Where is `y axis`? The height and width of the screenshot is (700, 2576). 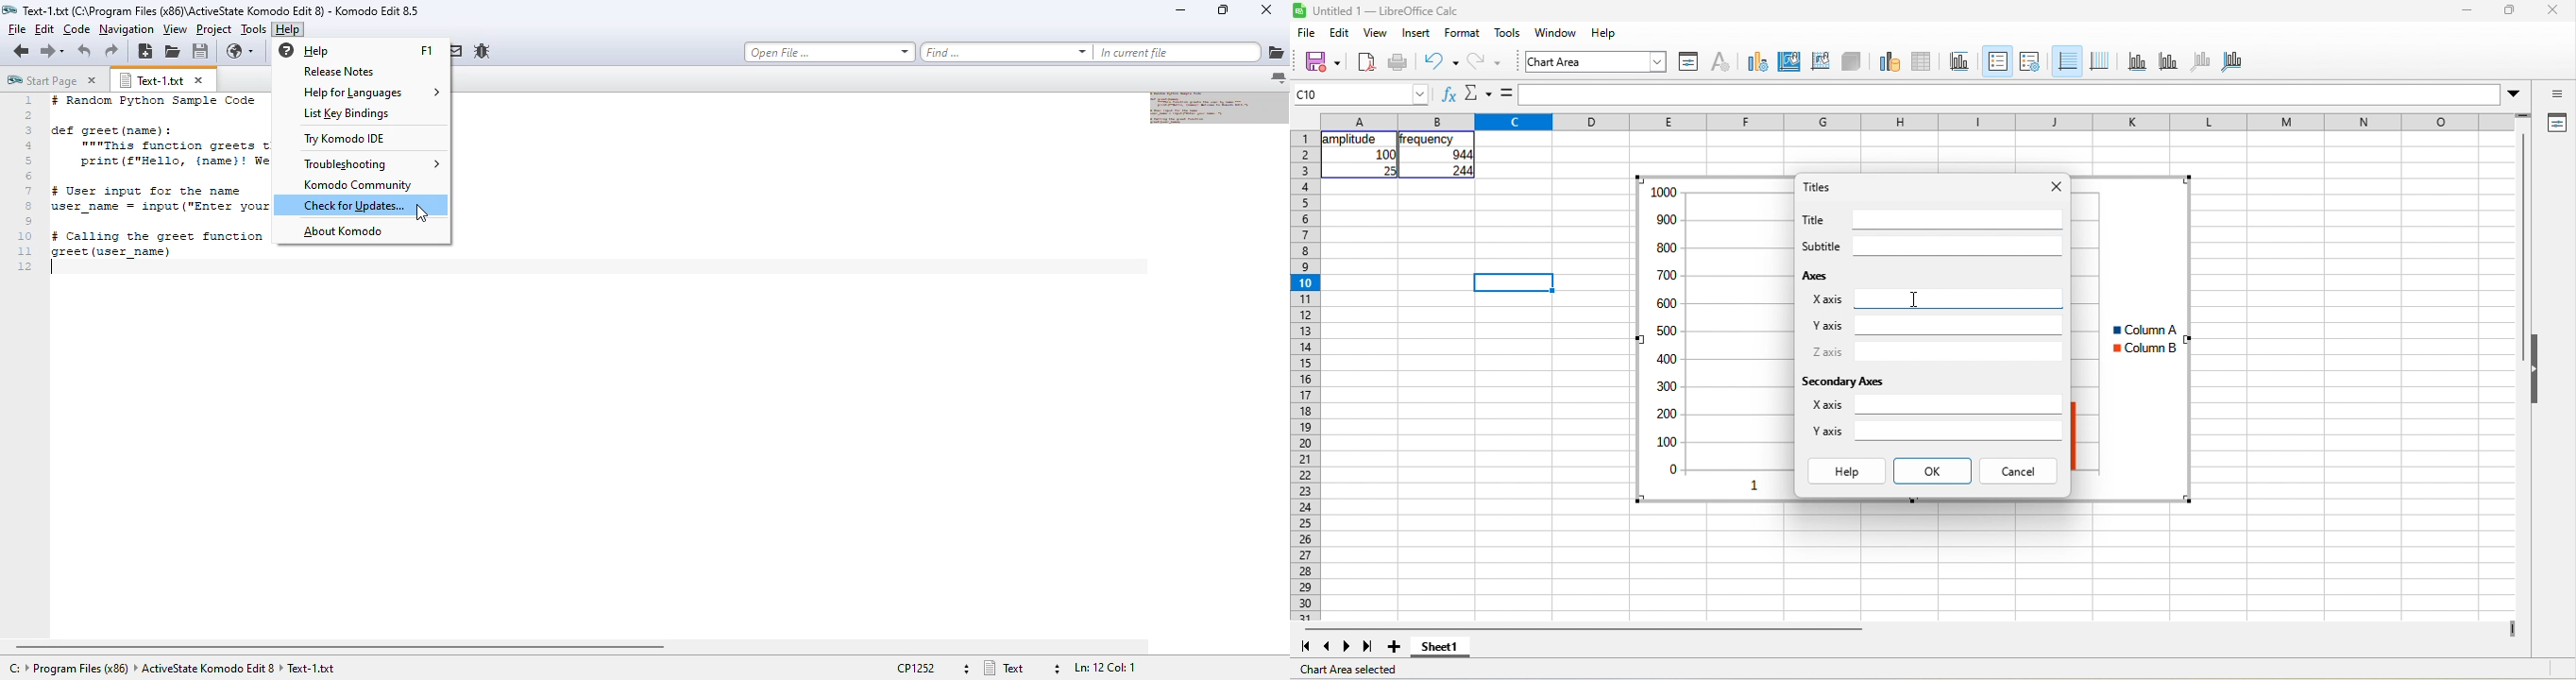 y axis is located at coordinates (2168, 62).